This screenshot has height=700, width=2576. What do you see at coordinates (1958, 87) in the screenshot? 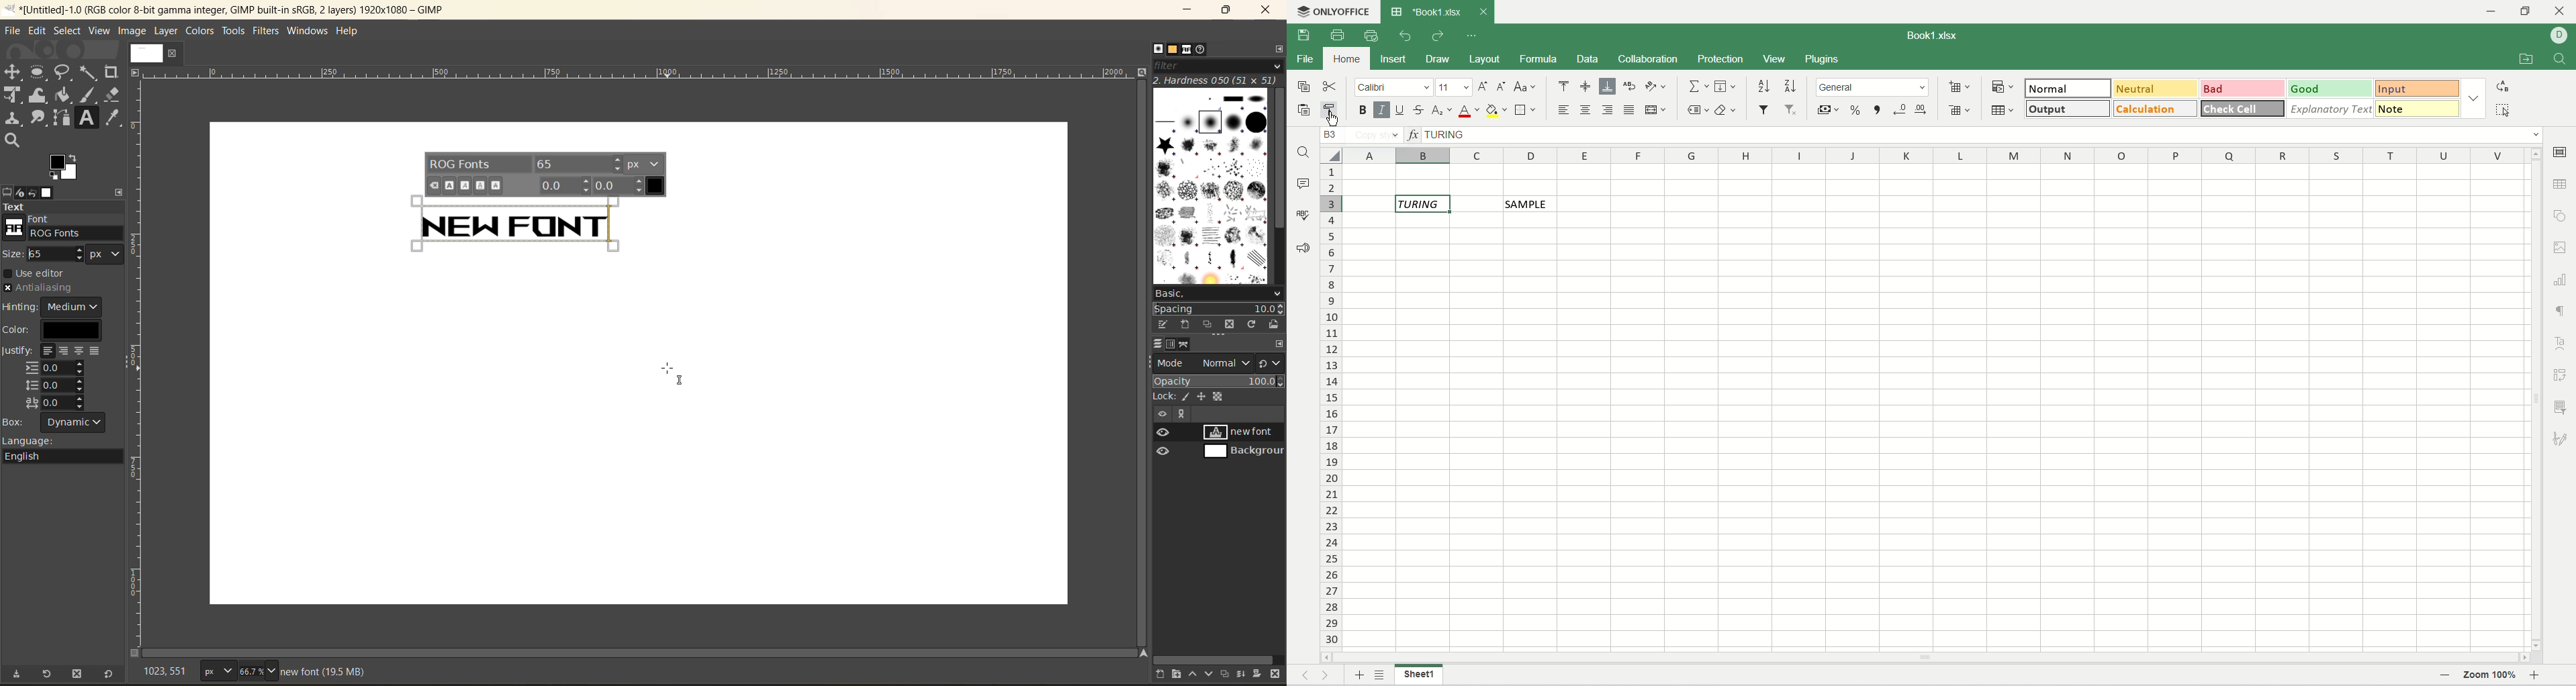
I see `insert cell` at bounding box center [1958, 87].